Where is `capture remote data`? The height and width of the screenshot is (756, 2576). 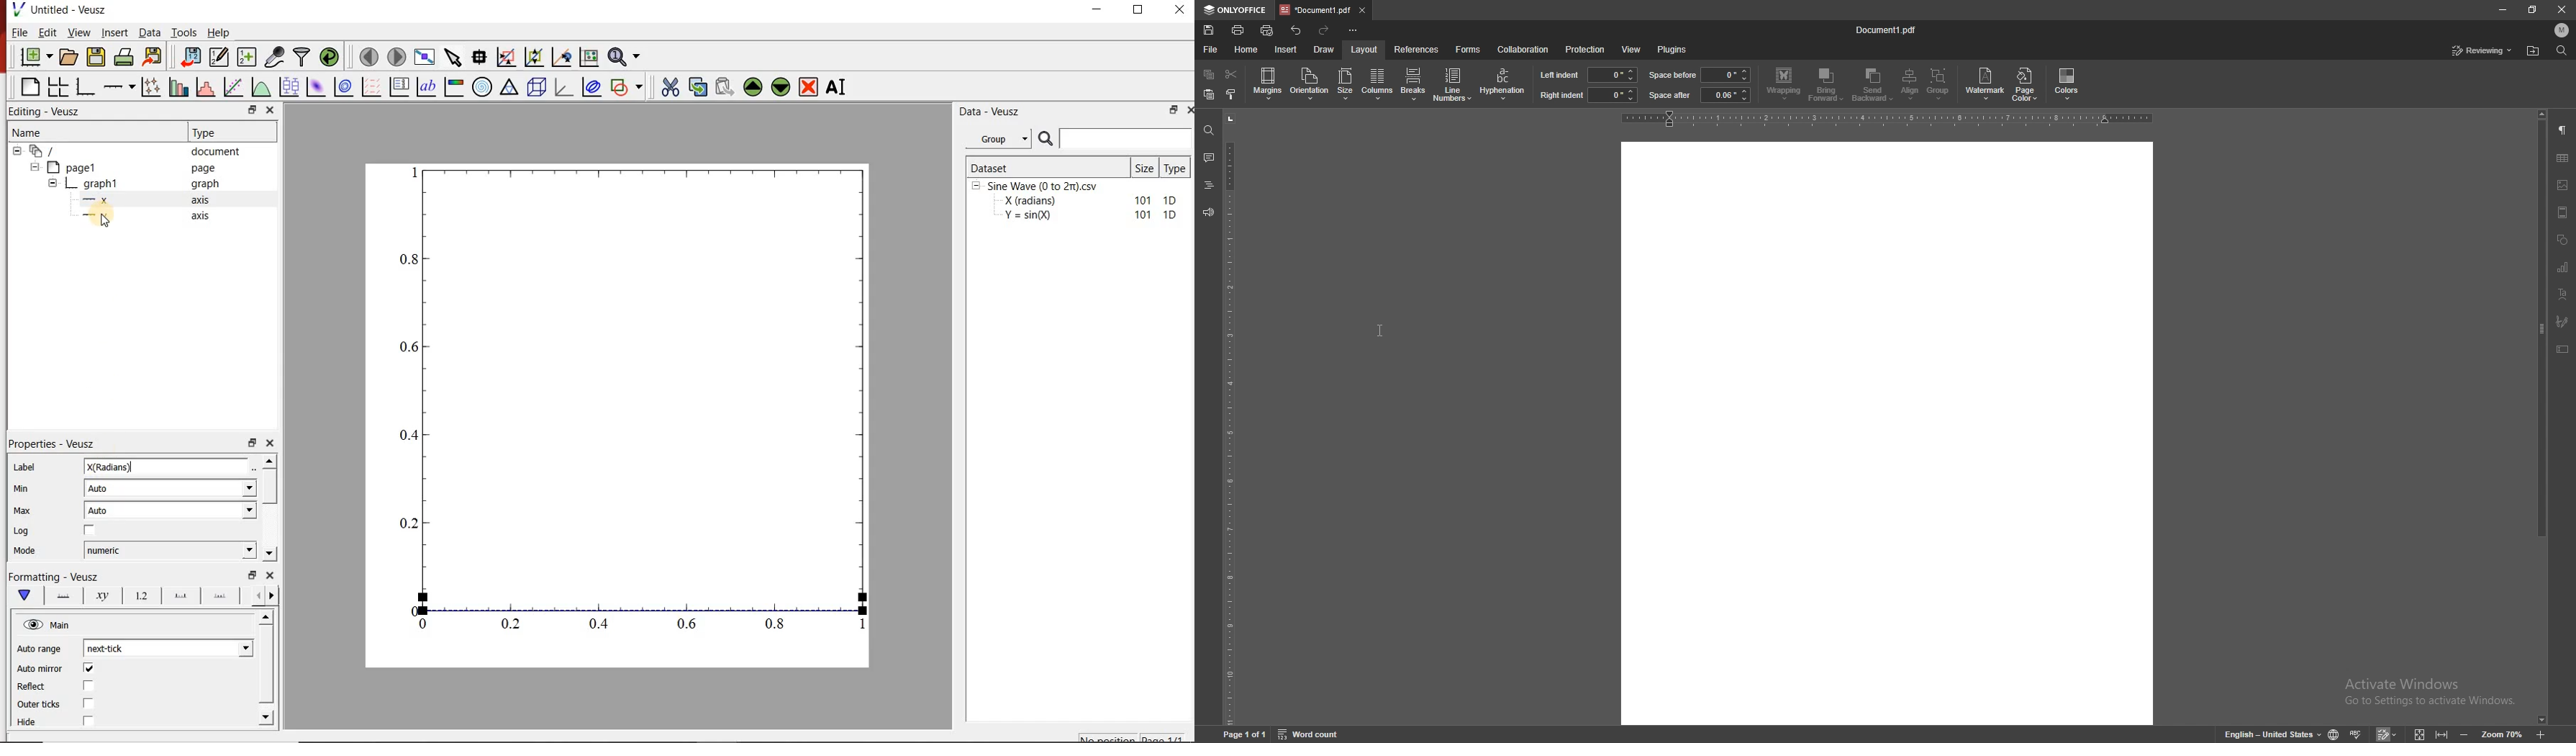
capture remote data is located at coordinates (276, 57).